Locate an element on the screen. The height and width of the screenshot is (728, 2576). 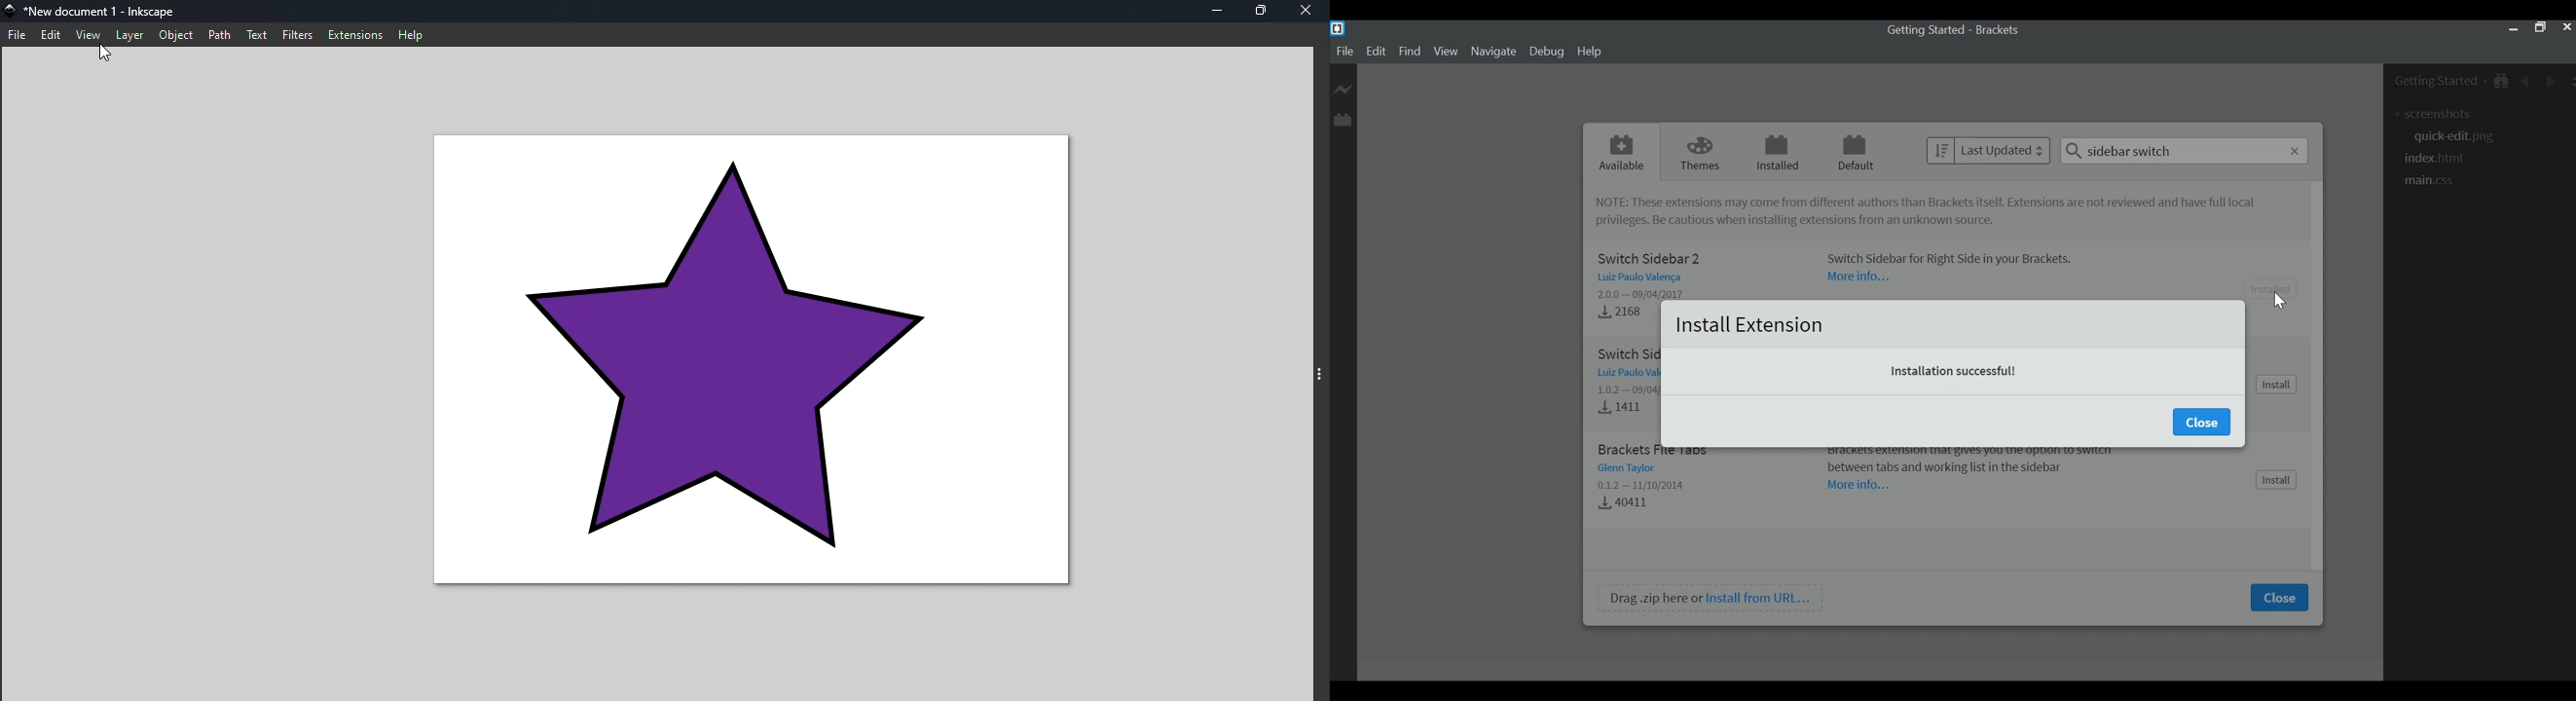
Manager Extension is located at coordinates (1342, 119).